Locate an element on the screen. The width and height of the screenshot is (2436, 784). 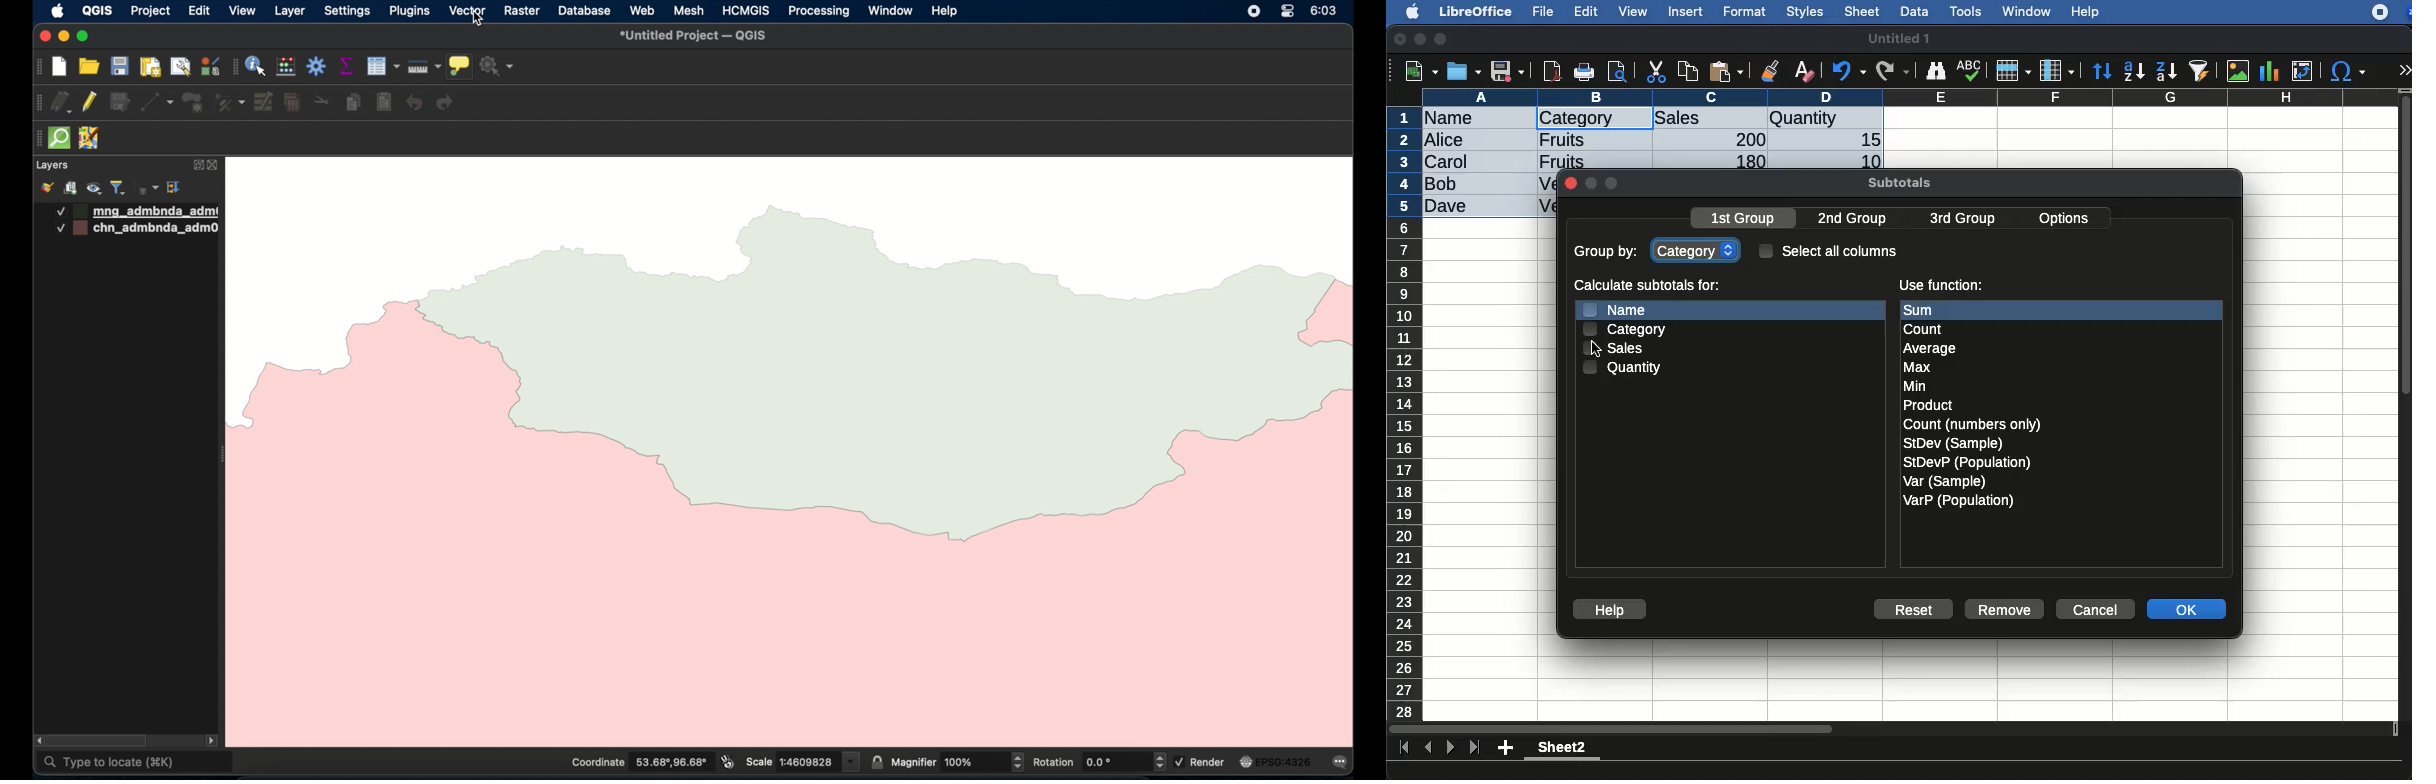
save is located at coordinates (1508, 73).